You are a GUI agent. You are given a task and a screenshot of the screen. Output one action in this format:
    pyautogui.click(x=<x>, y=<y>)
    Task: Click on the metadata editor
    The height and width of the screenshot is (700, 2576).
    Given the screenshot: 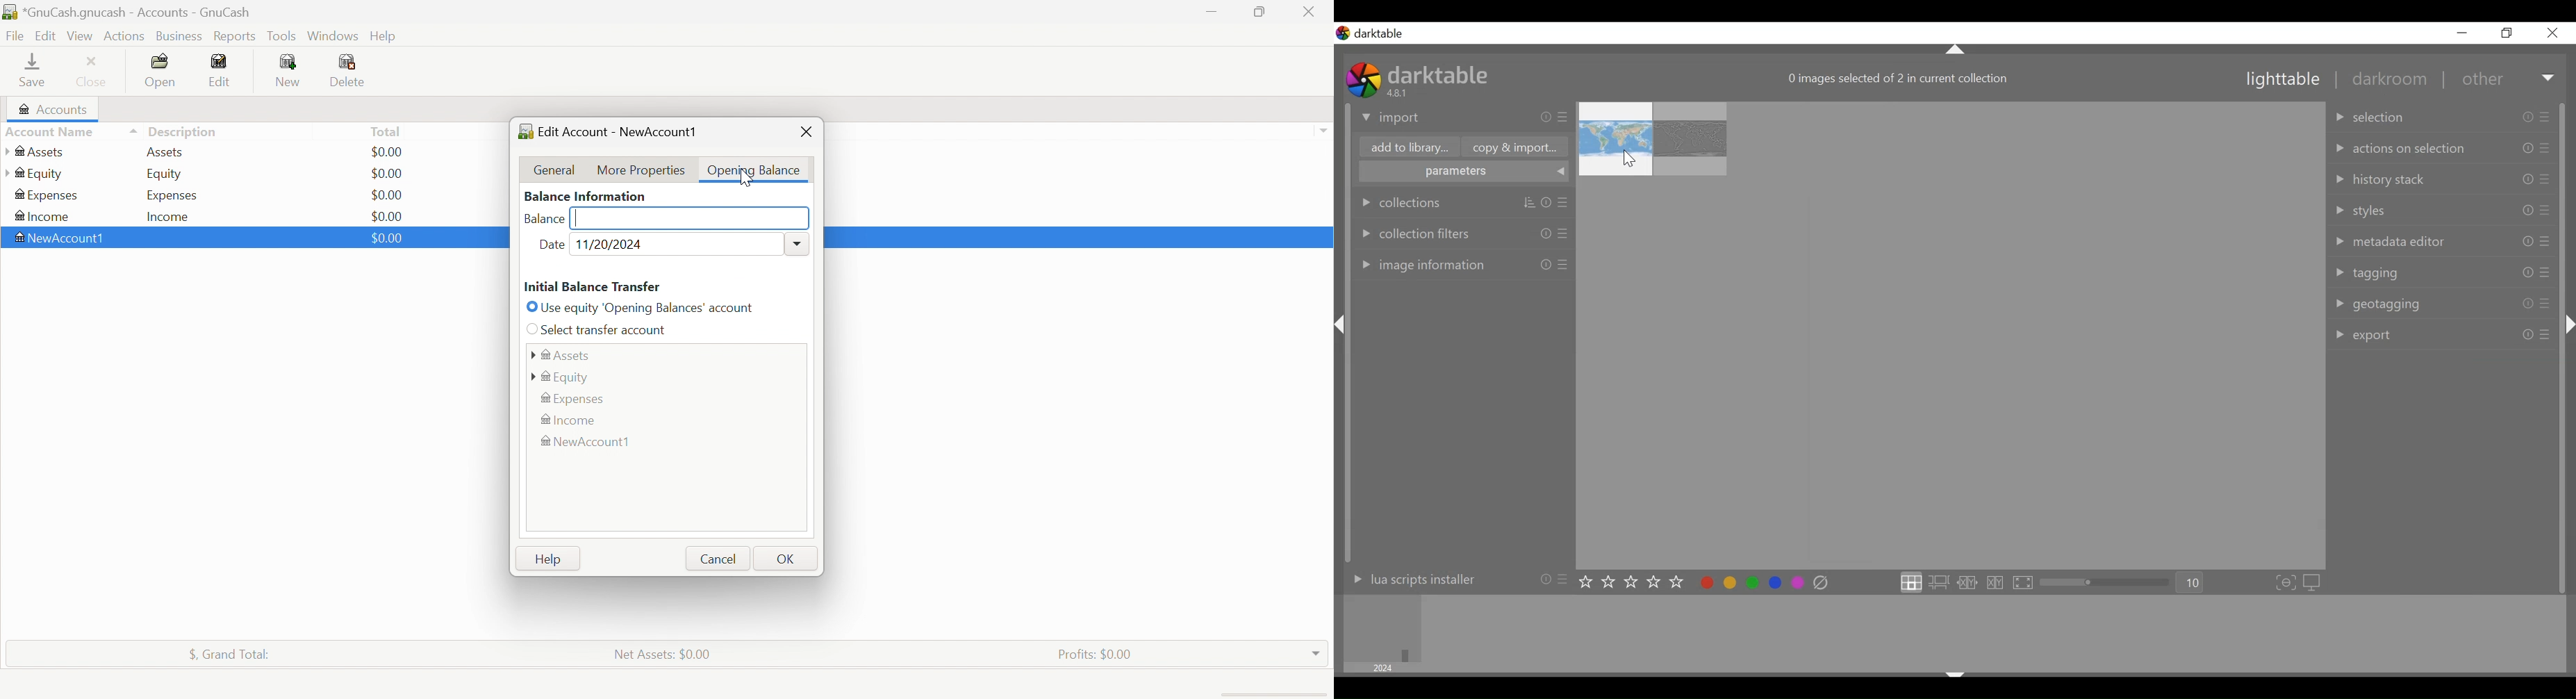 What is the action you would take?
    pyautogui.click(x=2442, y=241)
    